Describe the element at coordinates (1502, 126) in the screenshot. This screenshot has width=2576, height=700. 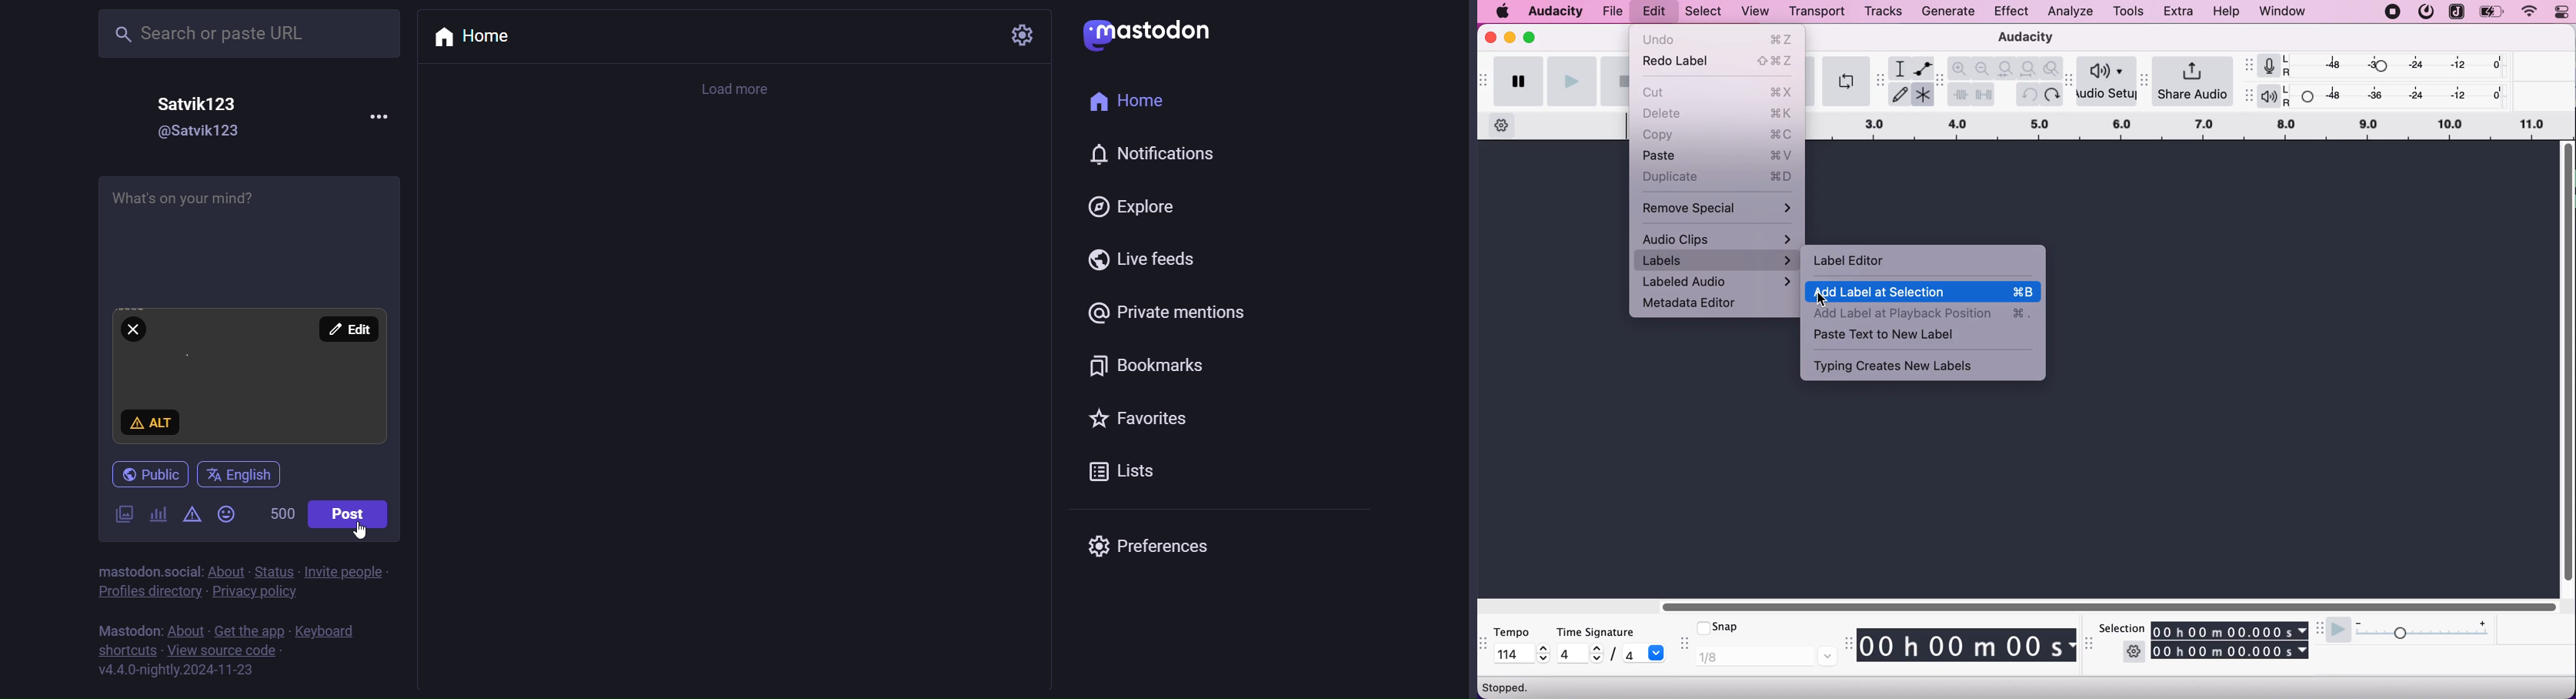
I see `timeline options` at that location.